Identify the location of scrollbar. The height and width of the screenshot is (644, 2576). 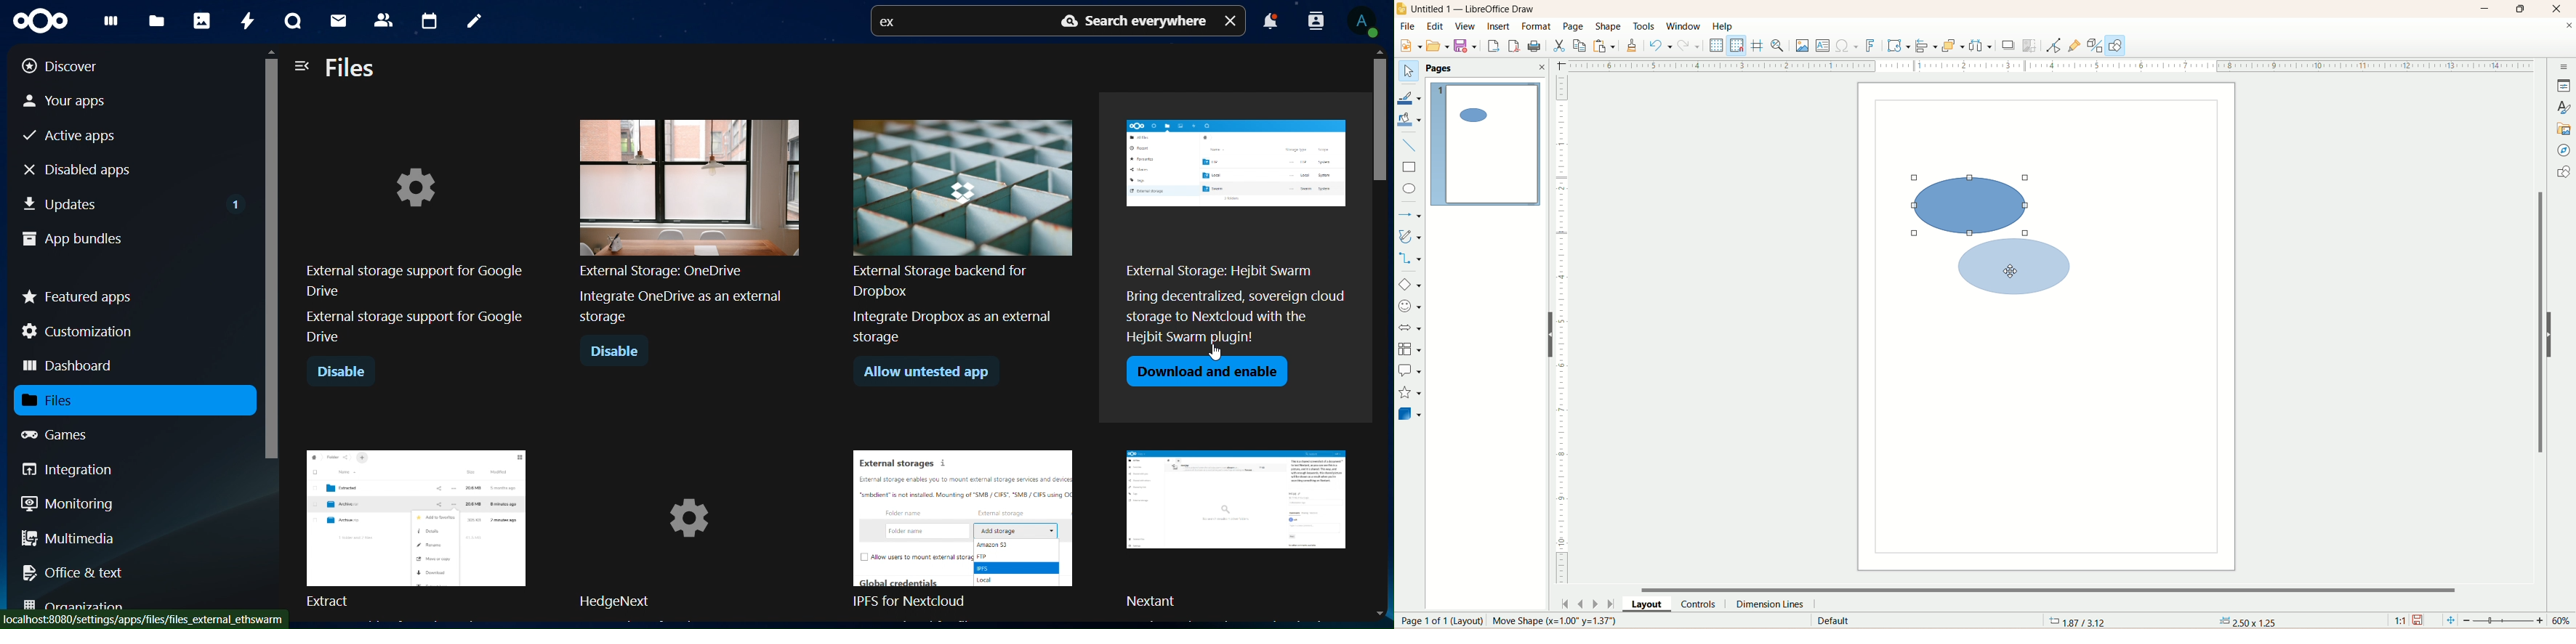
(1385, 331).